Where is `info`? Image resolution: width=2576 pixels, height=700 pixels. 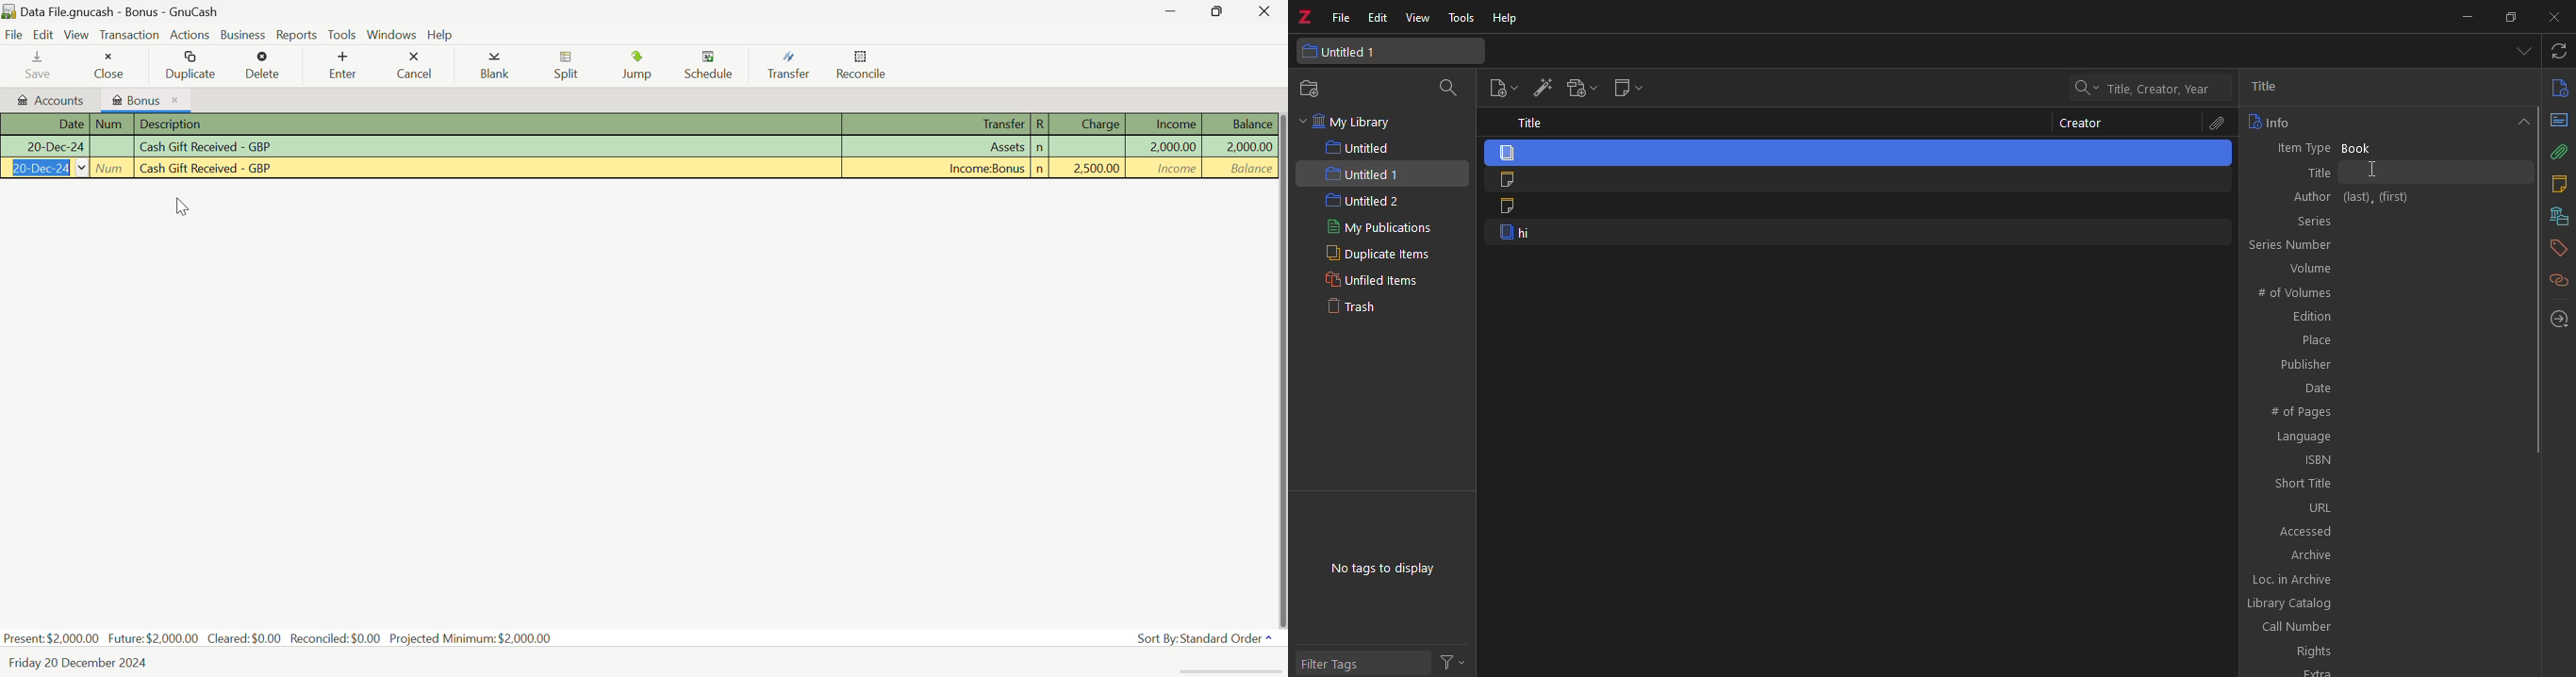 info is located at coordinates (2270, 122).